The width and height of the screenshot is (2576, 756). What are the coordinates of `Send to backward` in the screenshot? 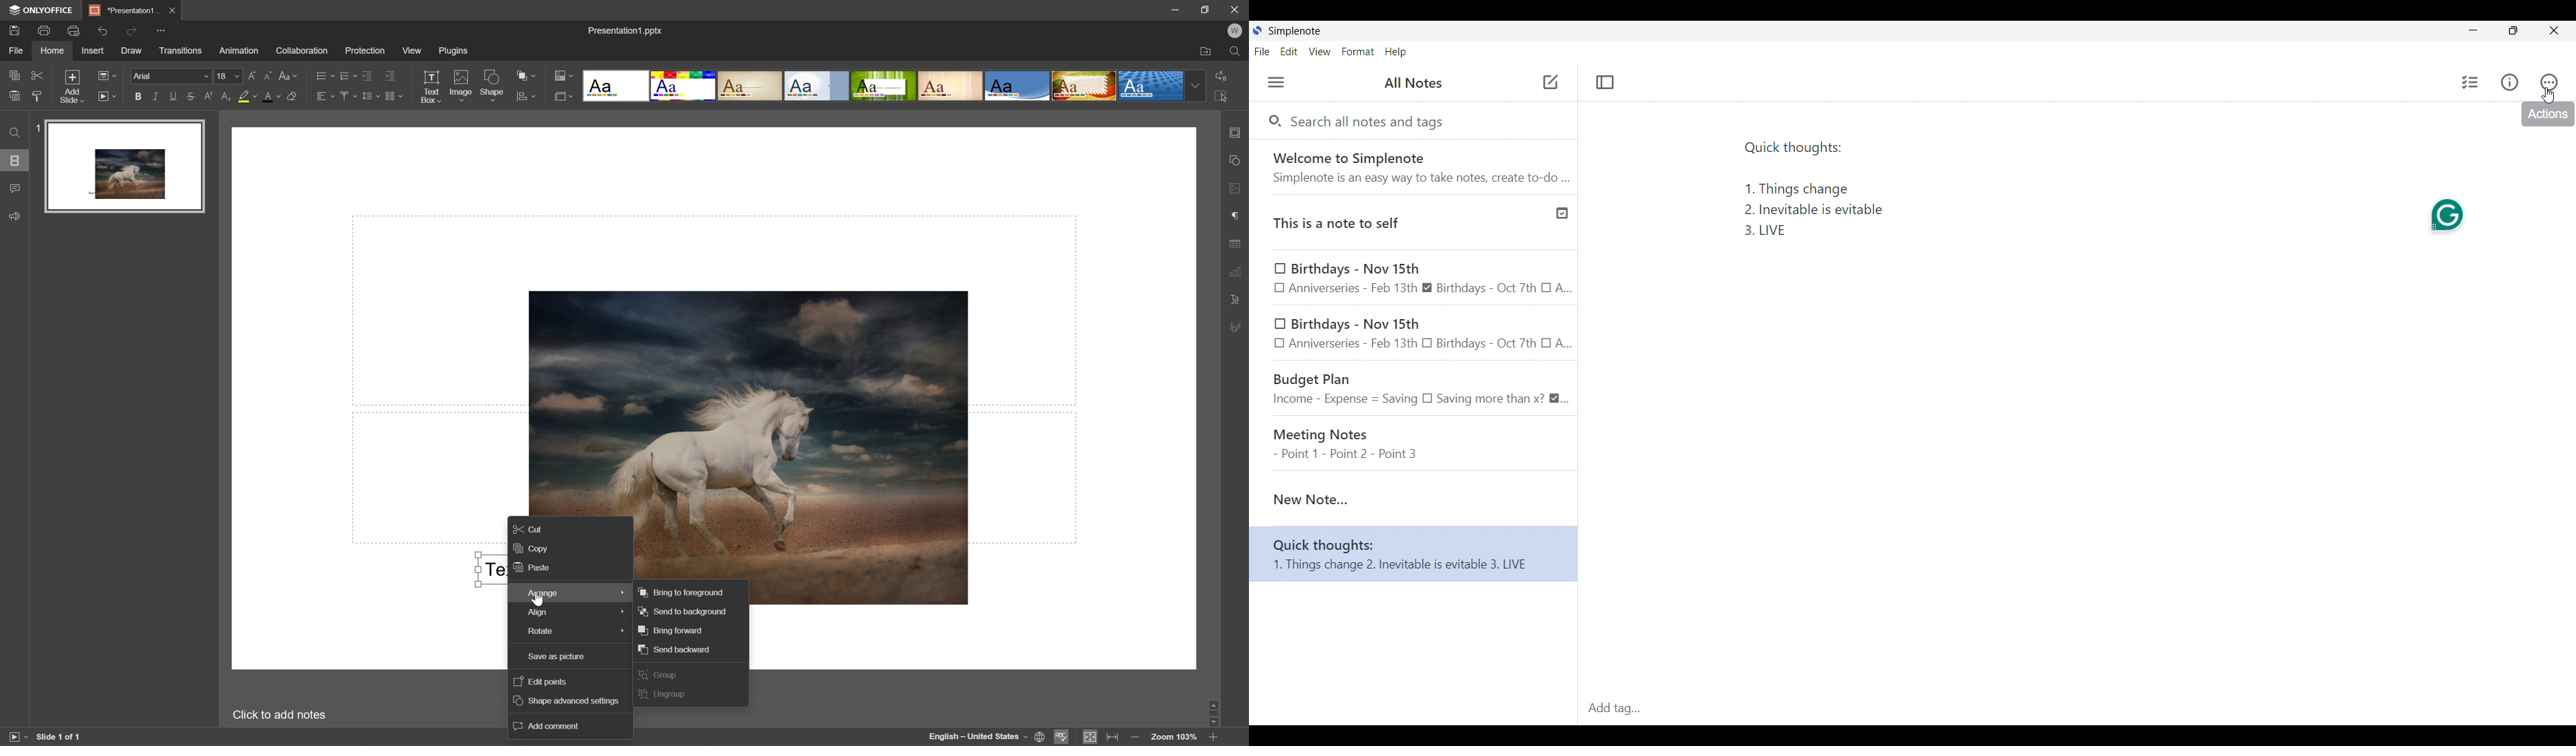 It's located at (685, 611).